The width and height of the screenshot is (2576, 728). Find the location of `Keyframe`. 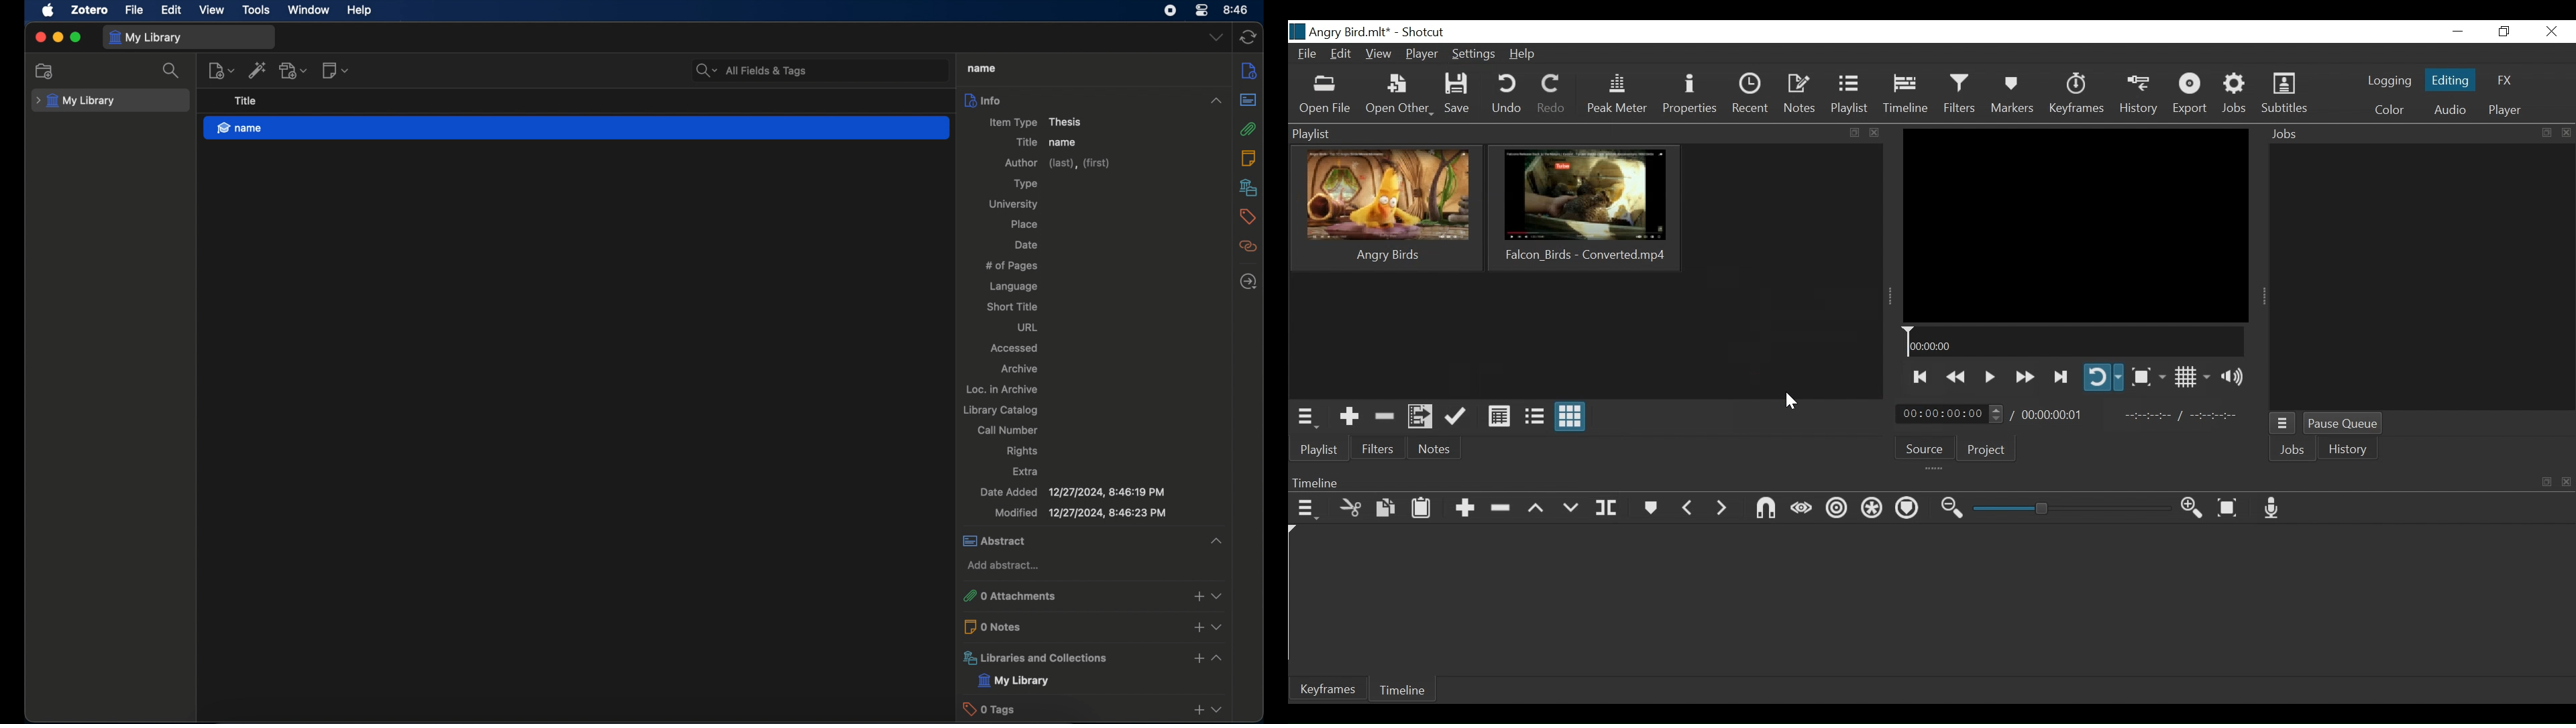

Keyframe is located at coordinates (2076, 95).